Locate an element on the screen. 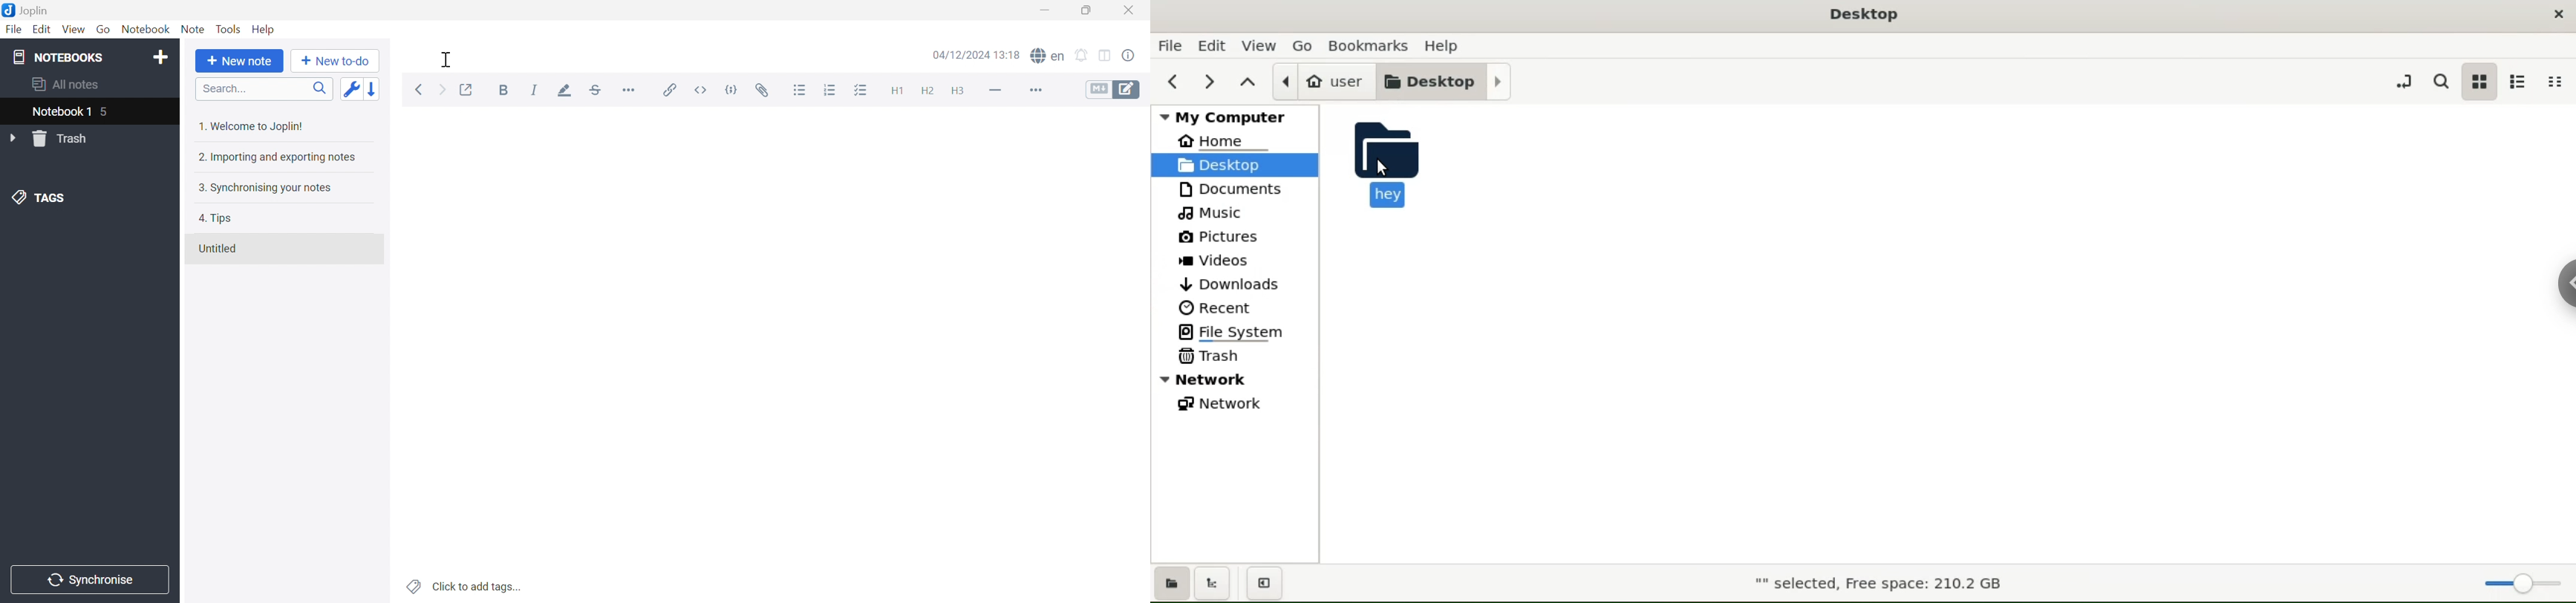 This screenshot has height=616, width=2576. Inline code is located at coordinates (699, 91).